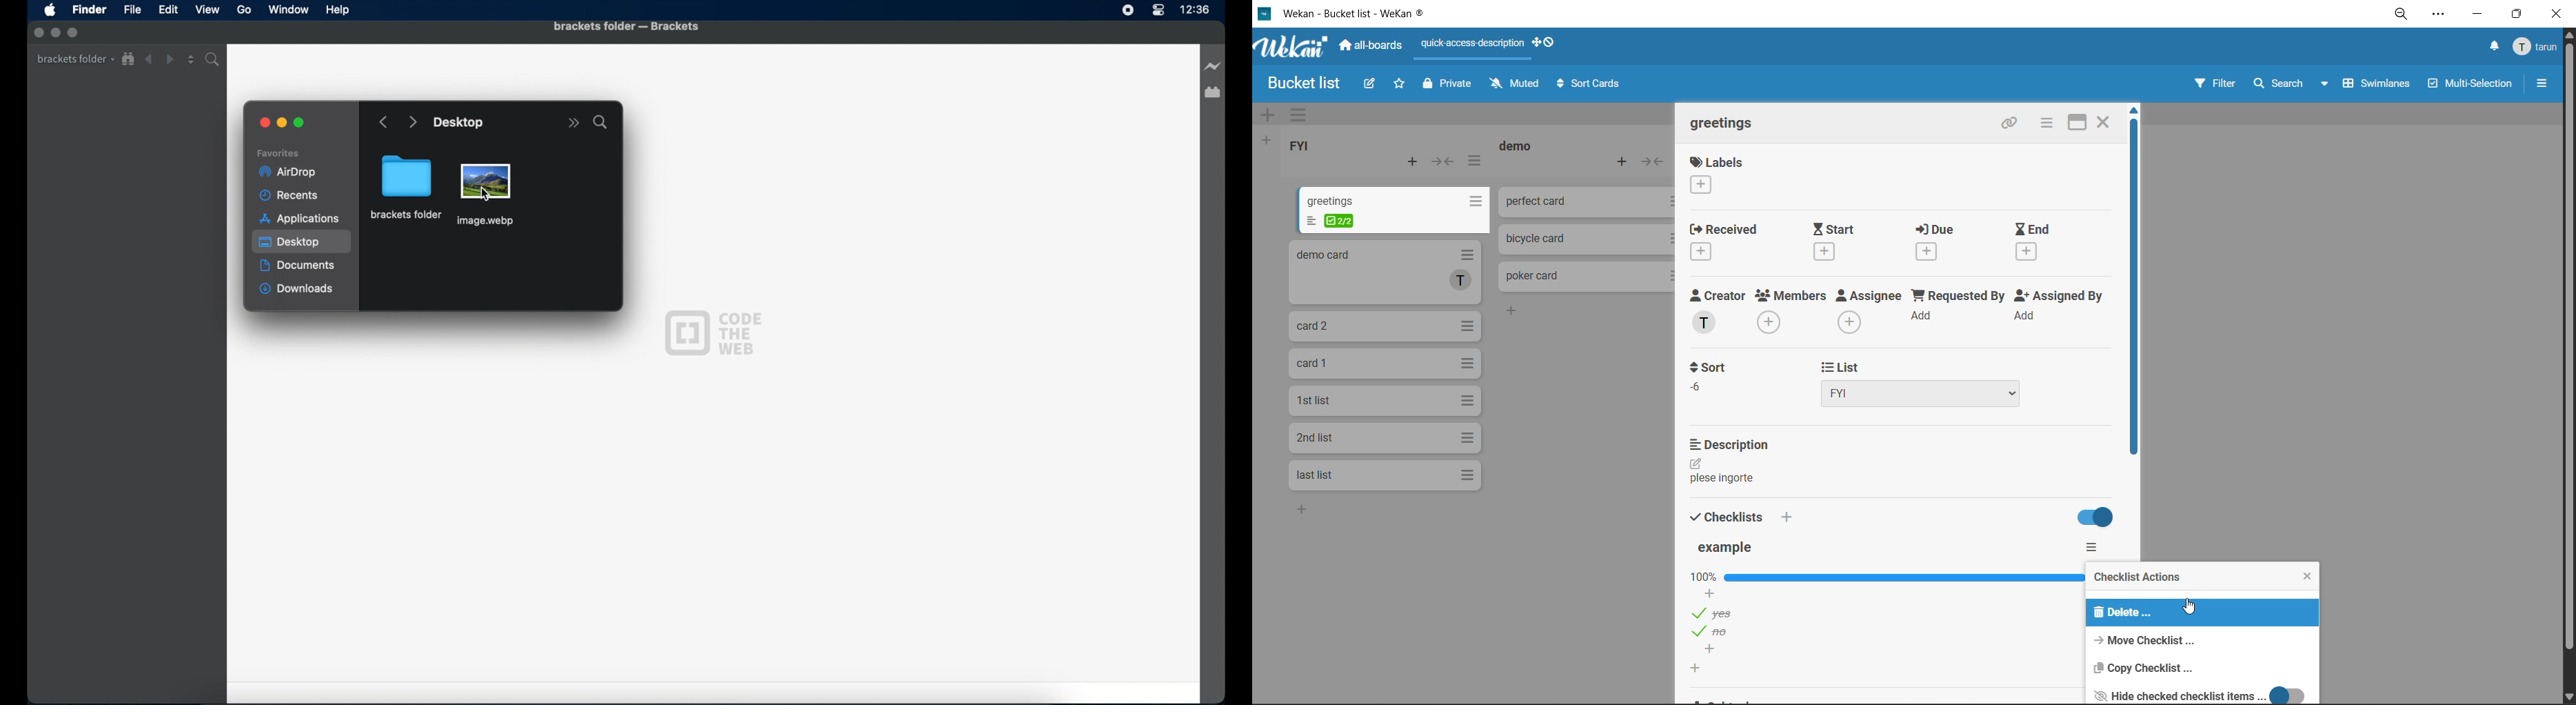  Describe the element at coordinates (1265, 141) in the screenshot. I see `add list` at that location.